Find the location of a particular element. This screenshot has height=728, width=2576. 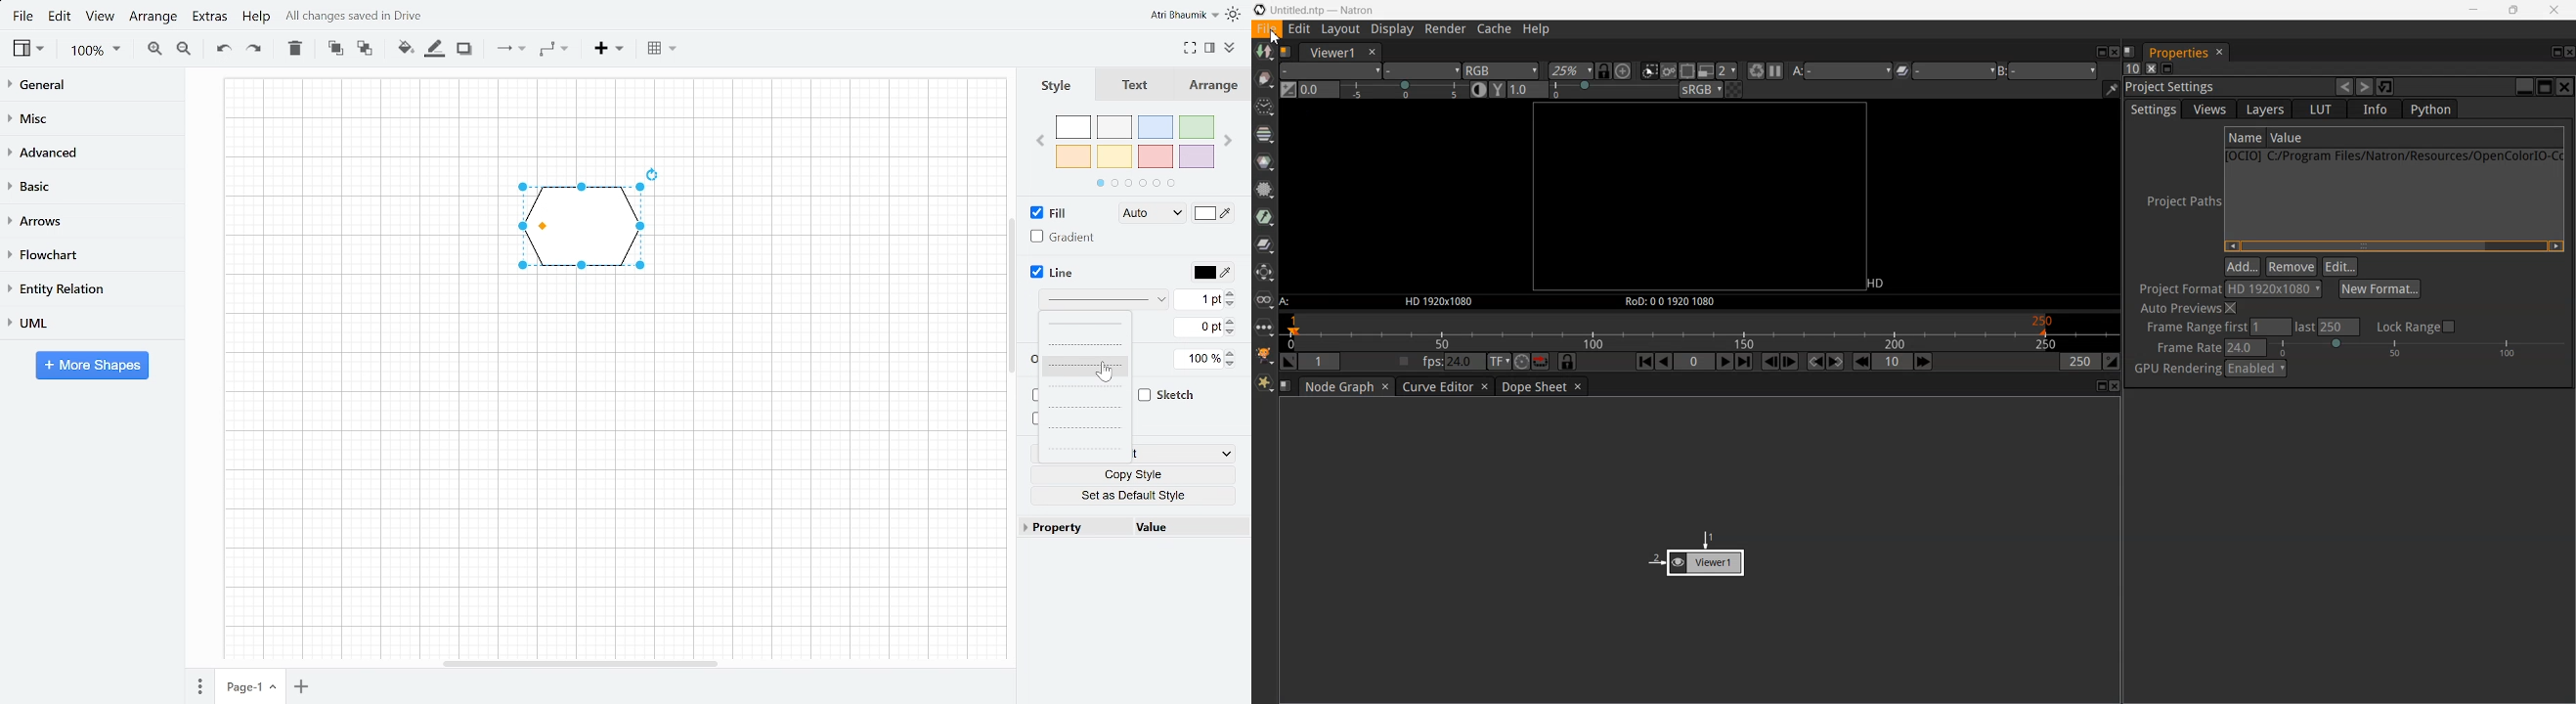

To front is located at coordinates (335, 50).